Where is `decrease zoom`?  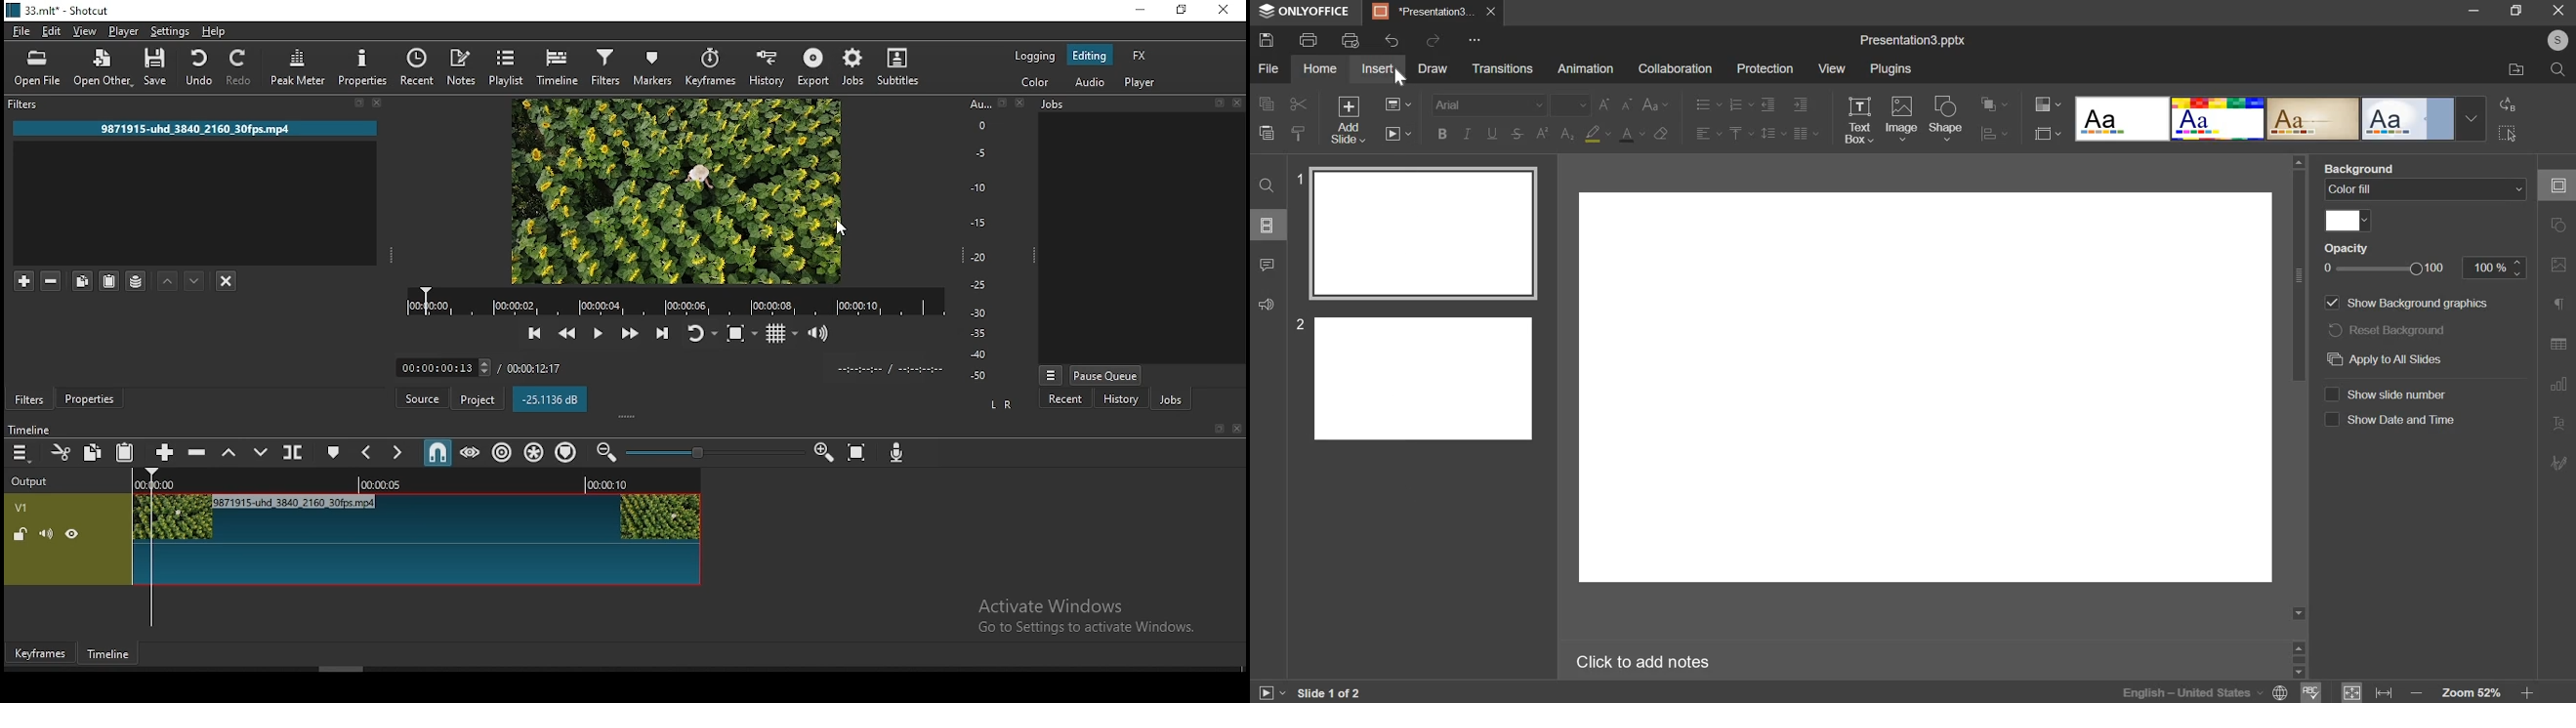 decrease zoom is located at coordinates (2418, 693).